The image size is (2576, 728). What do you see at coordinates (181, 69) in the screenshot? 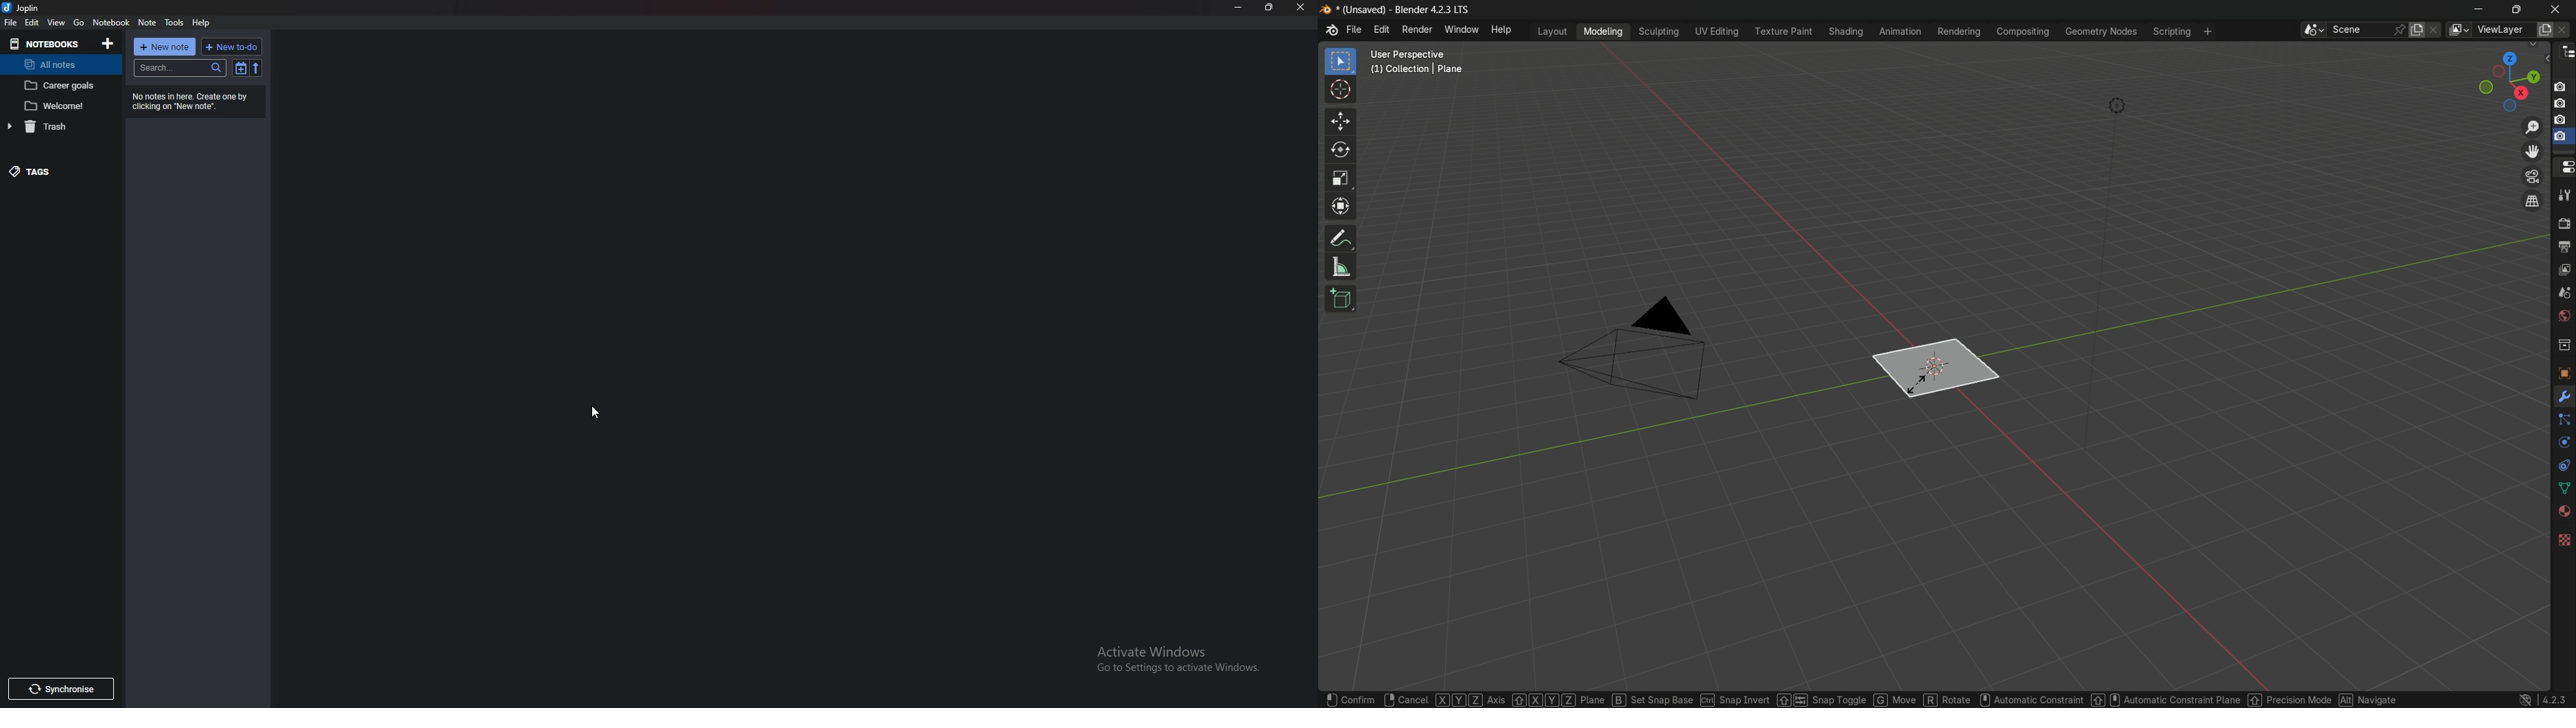
I see `search` at bounding box center [181, 69].